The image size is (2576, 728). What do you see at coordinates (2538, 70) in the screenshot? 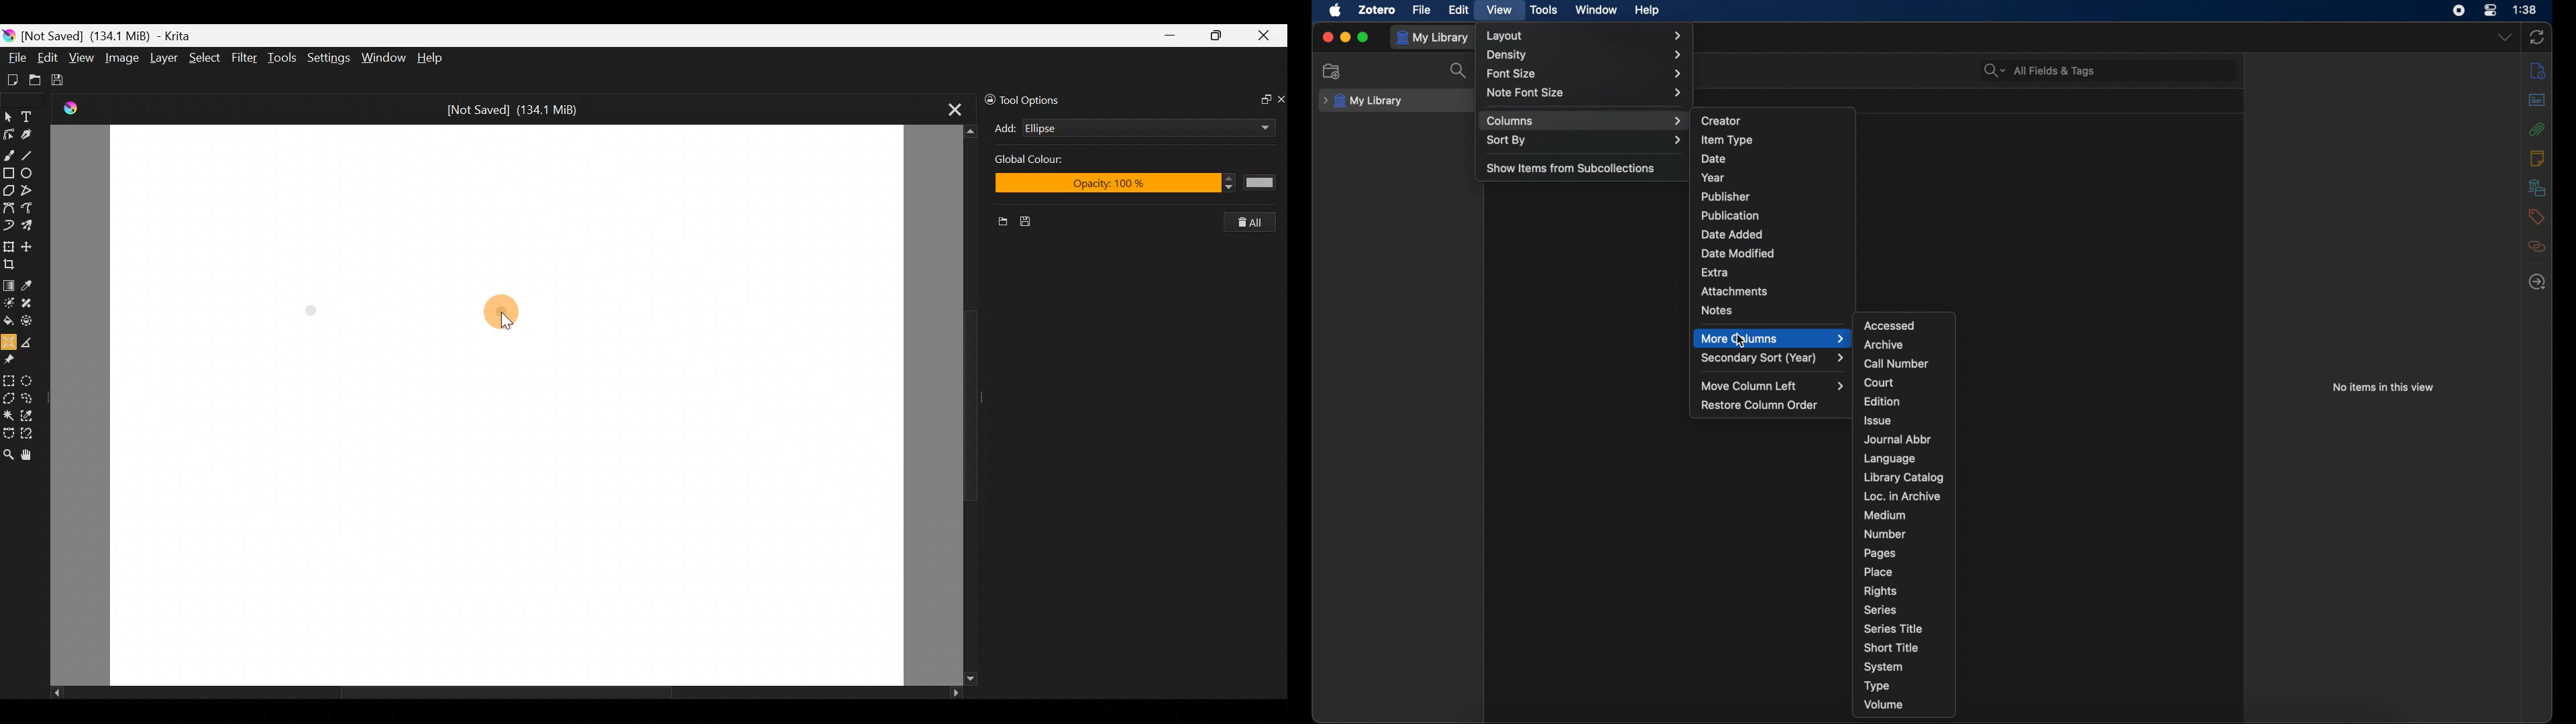
I see `info` at bounding box center [2538, 70].